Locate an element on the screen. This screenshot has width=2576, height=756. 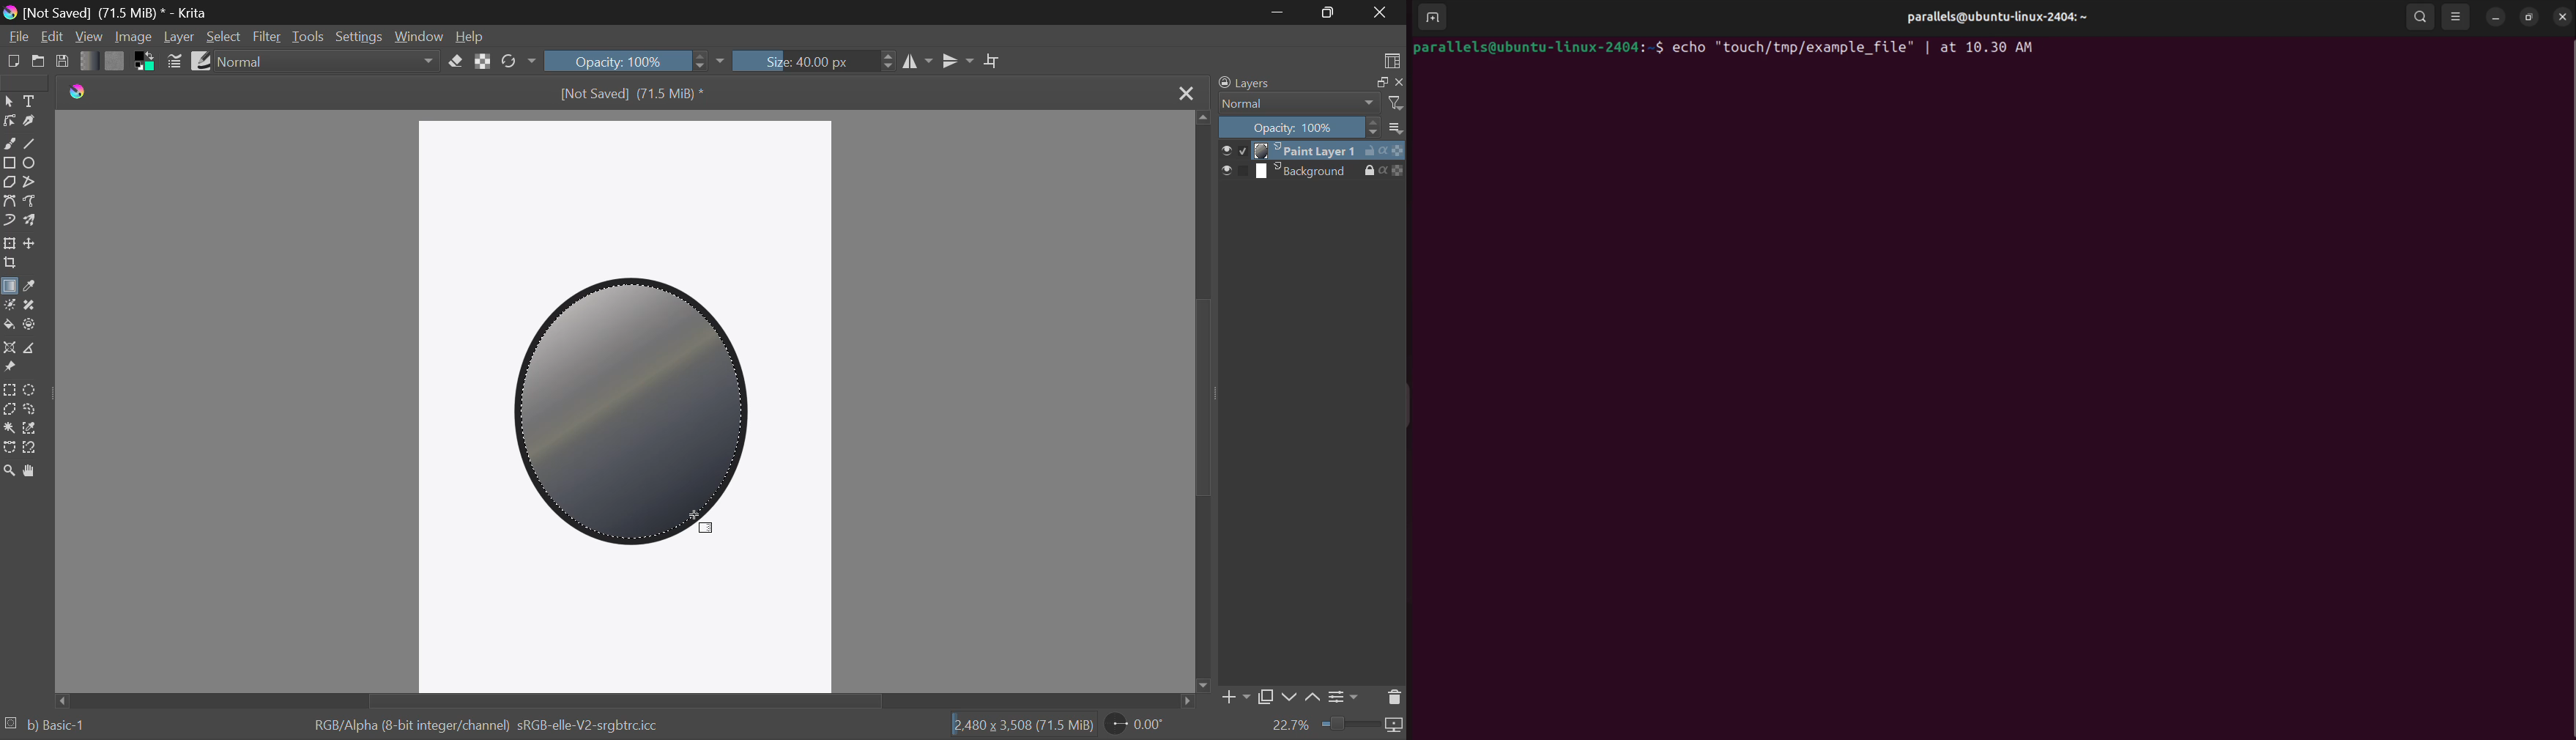
more is located at coordinates (1395, 128).